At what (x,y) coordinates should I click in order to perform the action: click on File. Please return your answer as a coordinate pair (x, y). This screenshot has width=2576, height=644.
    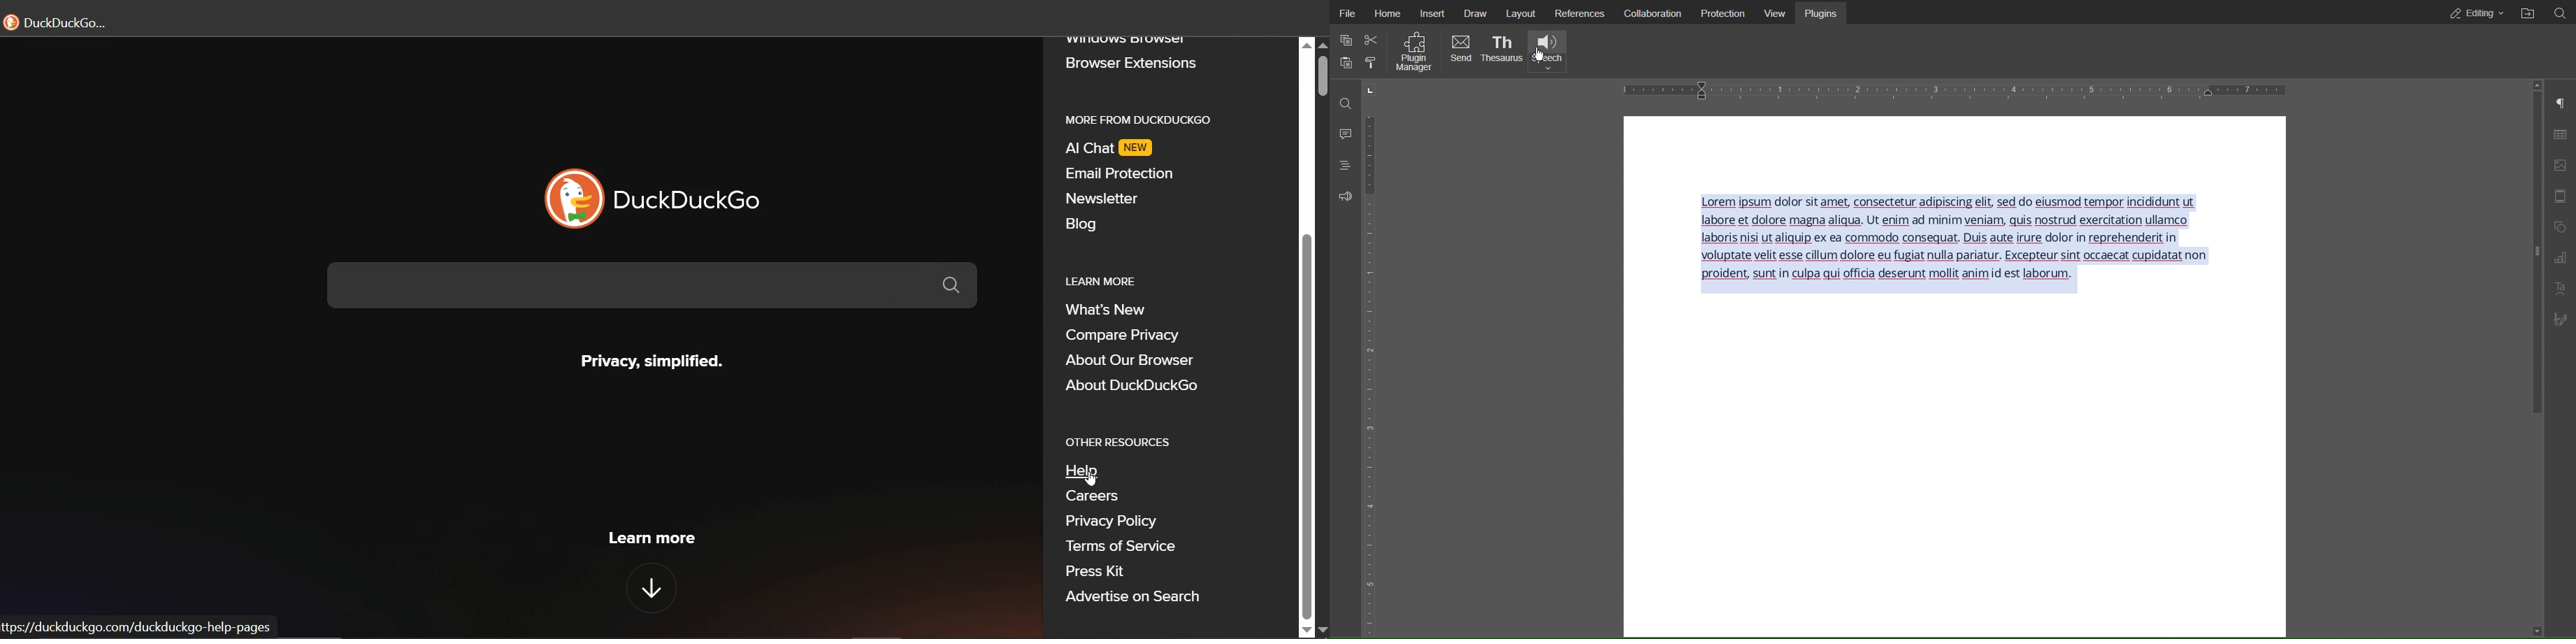
    Looking at the image, I should click on (1346, 13).